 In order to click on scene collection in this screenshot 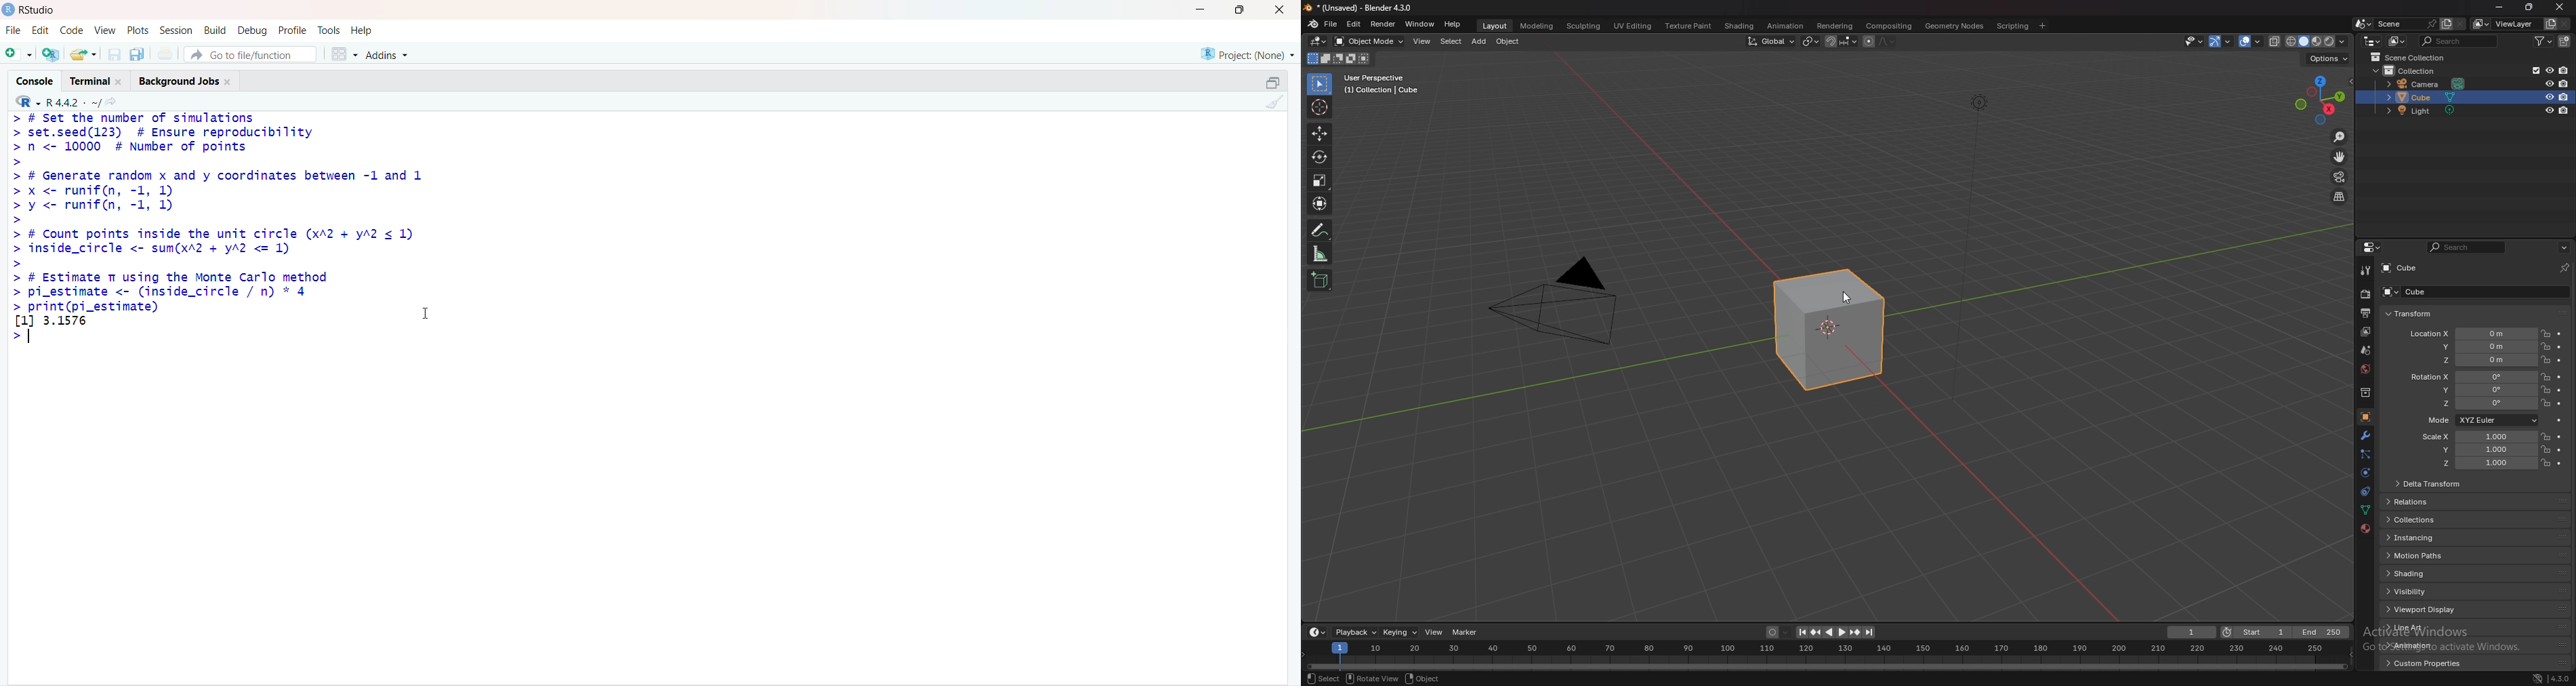, I will do `click(2409, 57)`.